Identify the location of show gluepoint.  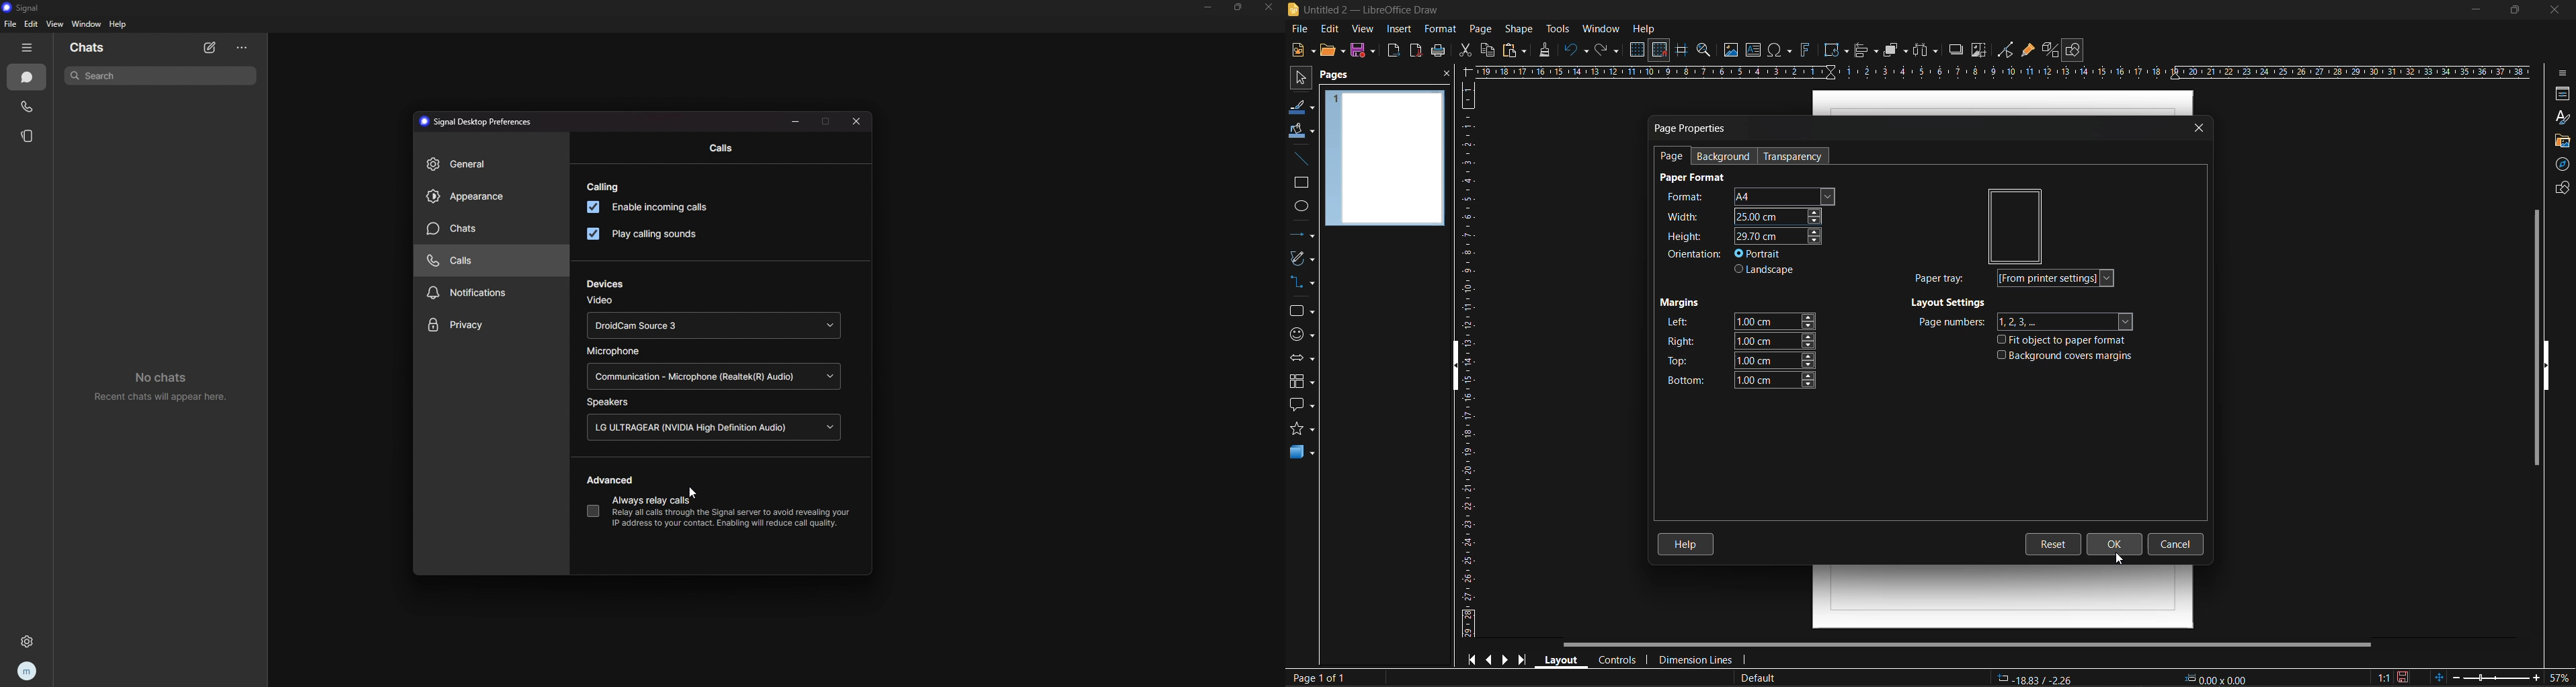
(2027, 52).